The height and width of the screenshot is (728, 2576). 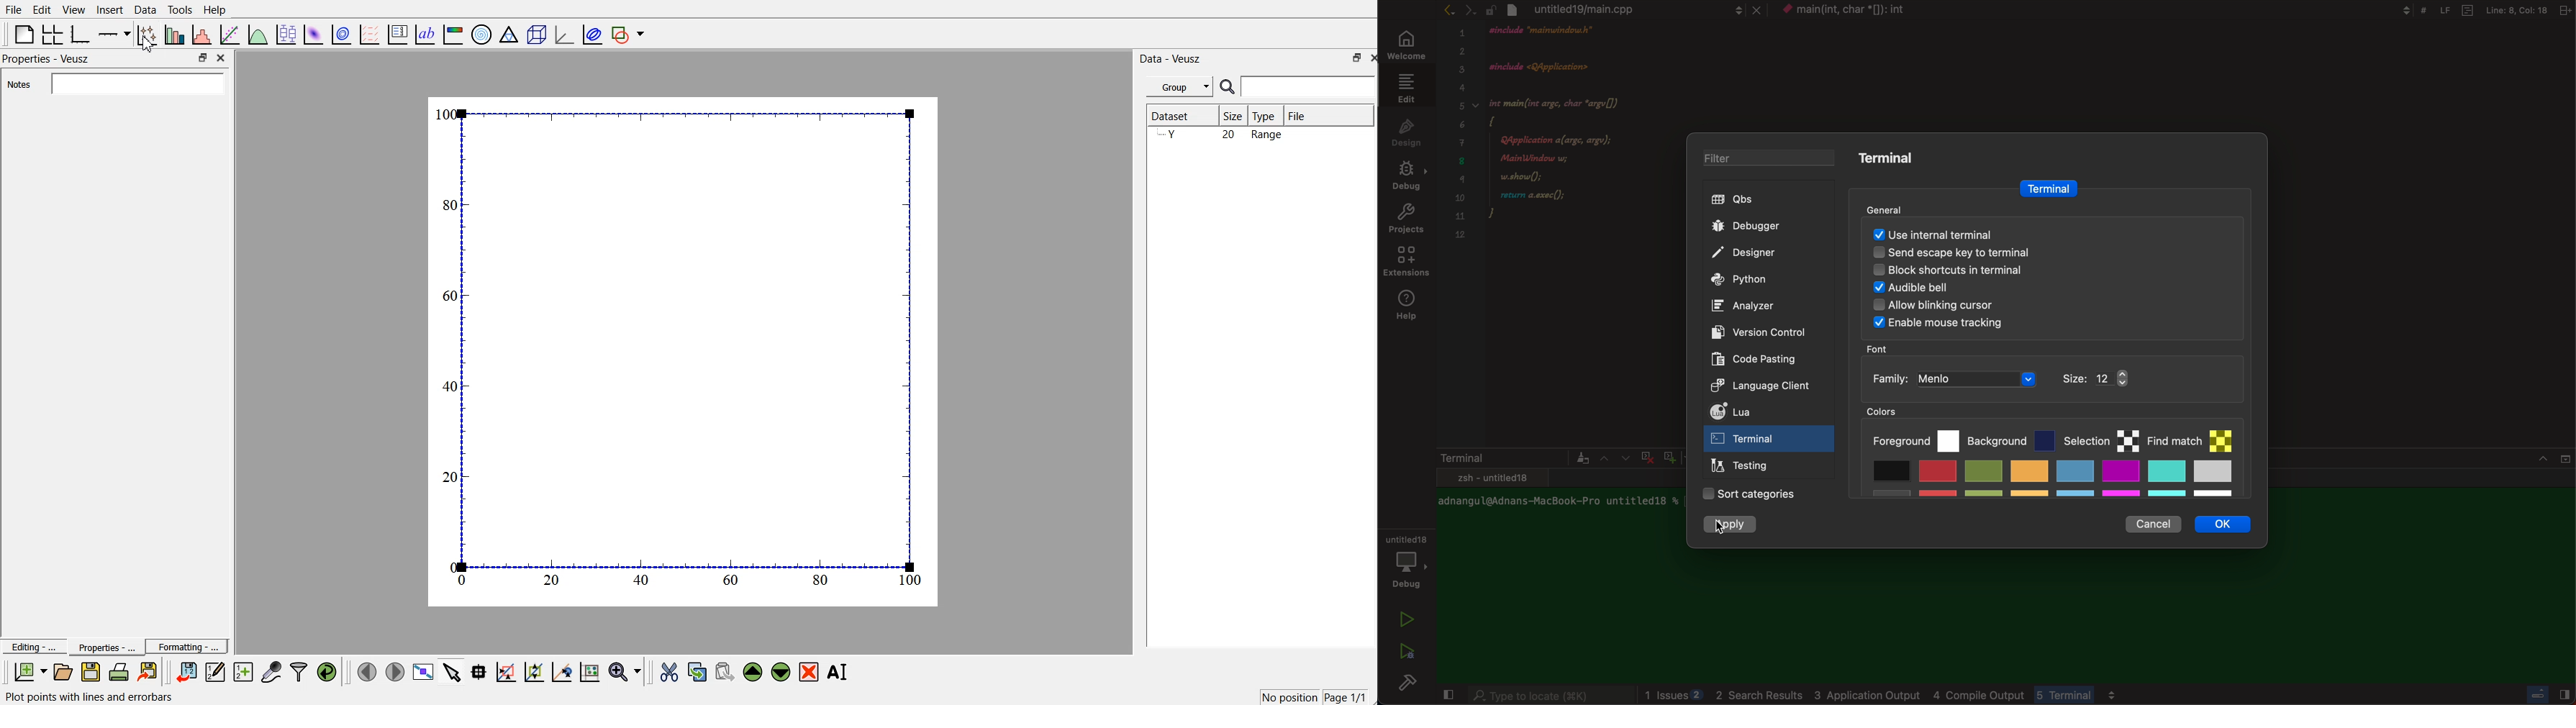 I want to click on New document, so click(x=31, y=672).